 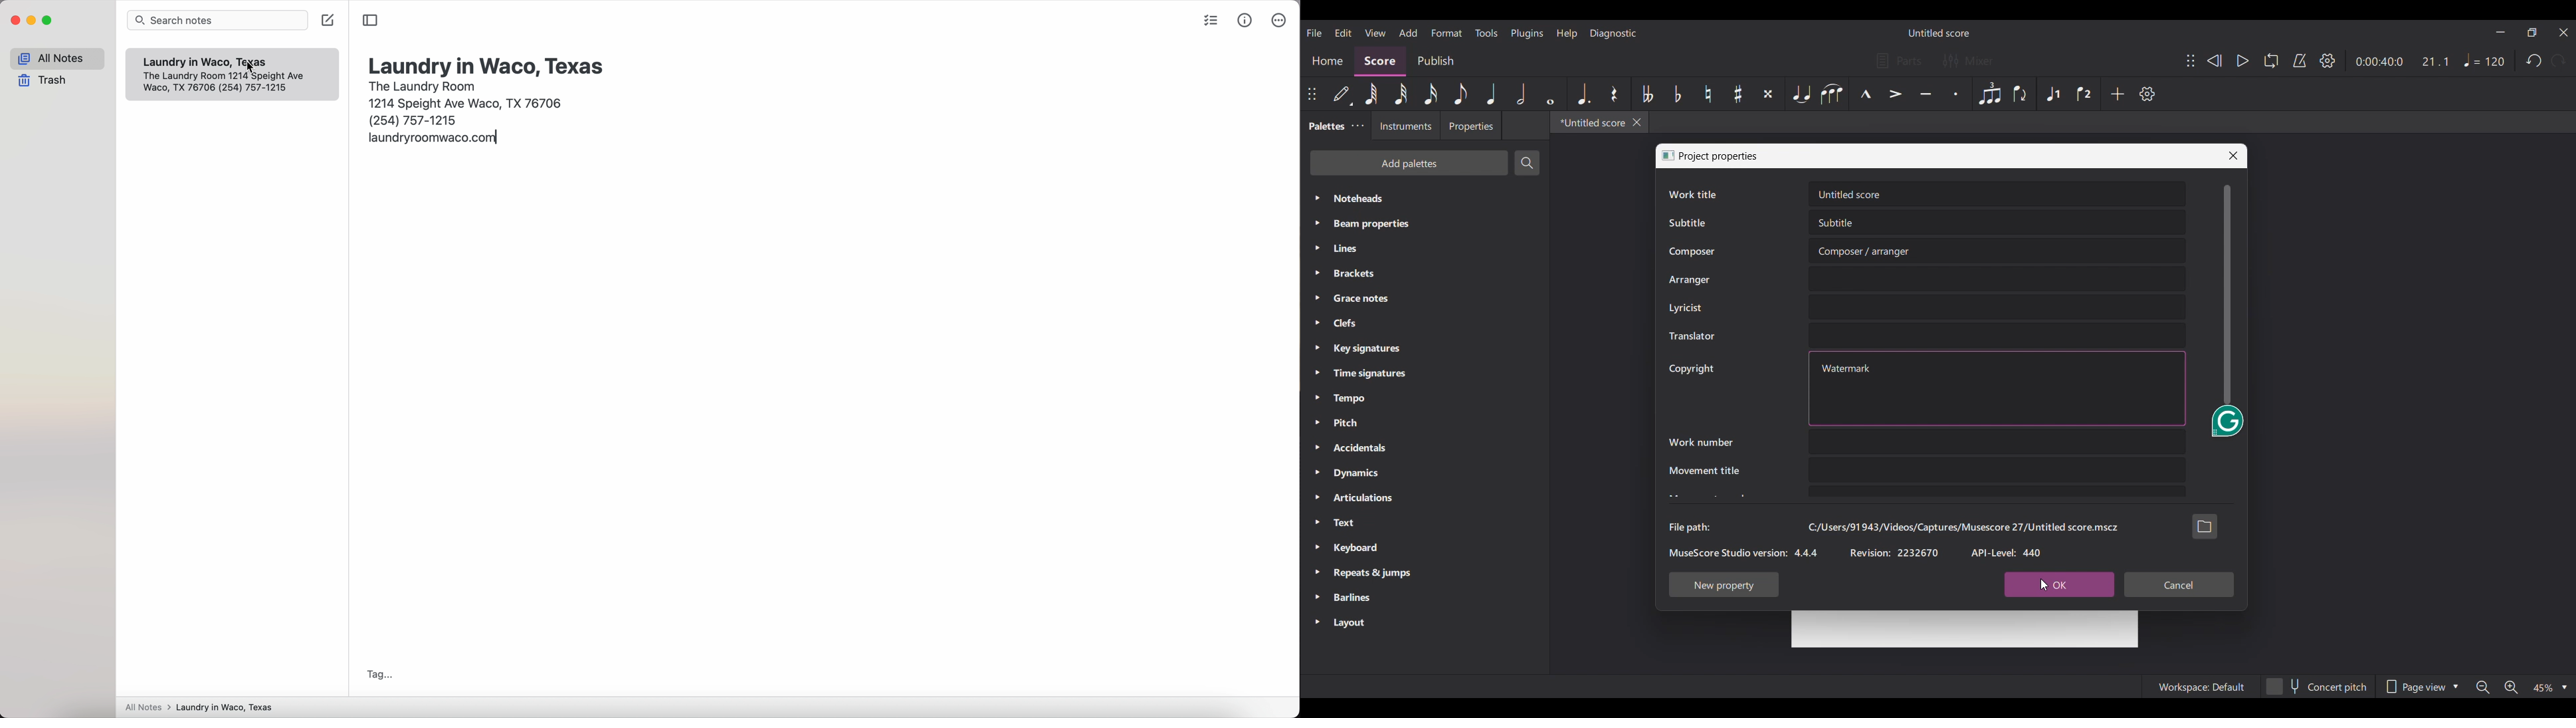 I want to click on Palettes, so click(x=1325, y=126).